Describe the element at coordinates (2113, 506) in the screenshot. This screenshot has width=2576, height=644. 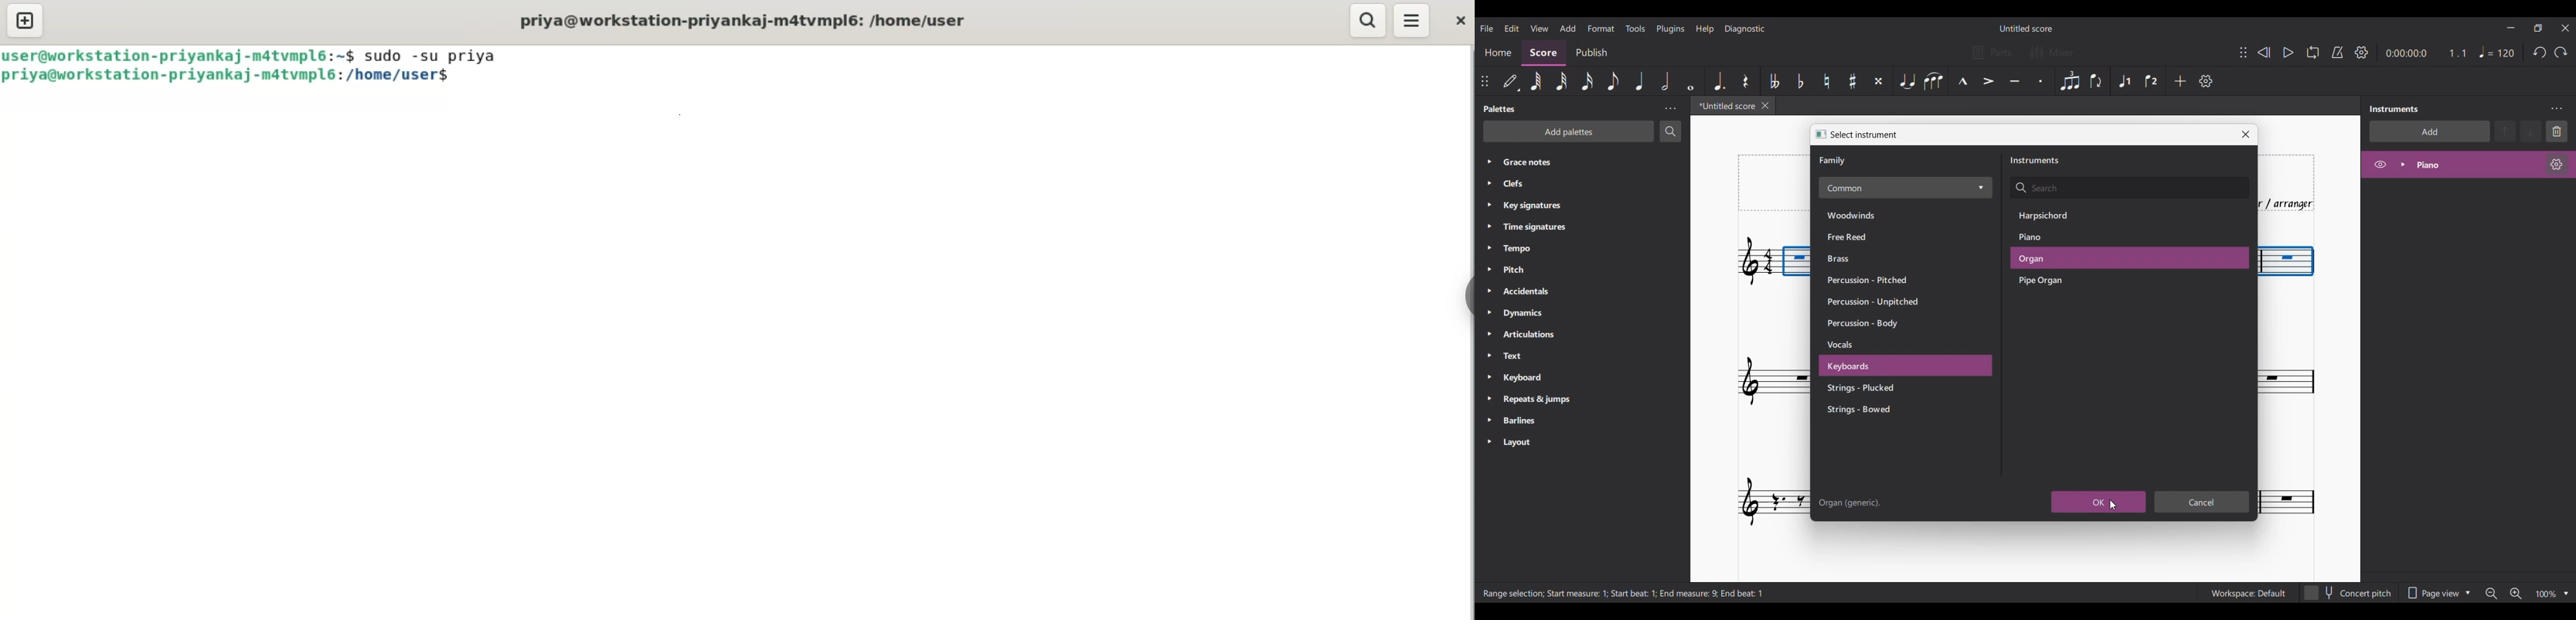
I see `Cursor clicking on saving inputs made` at that location.